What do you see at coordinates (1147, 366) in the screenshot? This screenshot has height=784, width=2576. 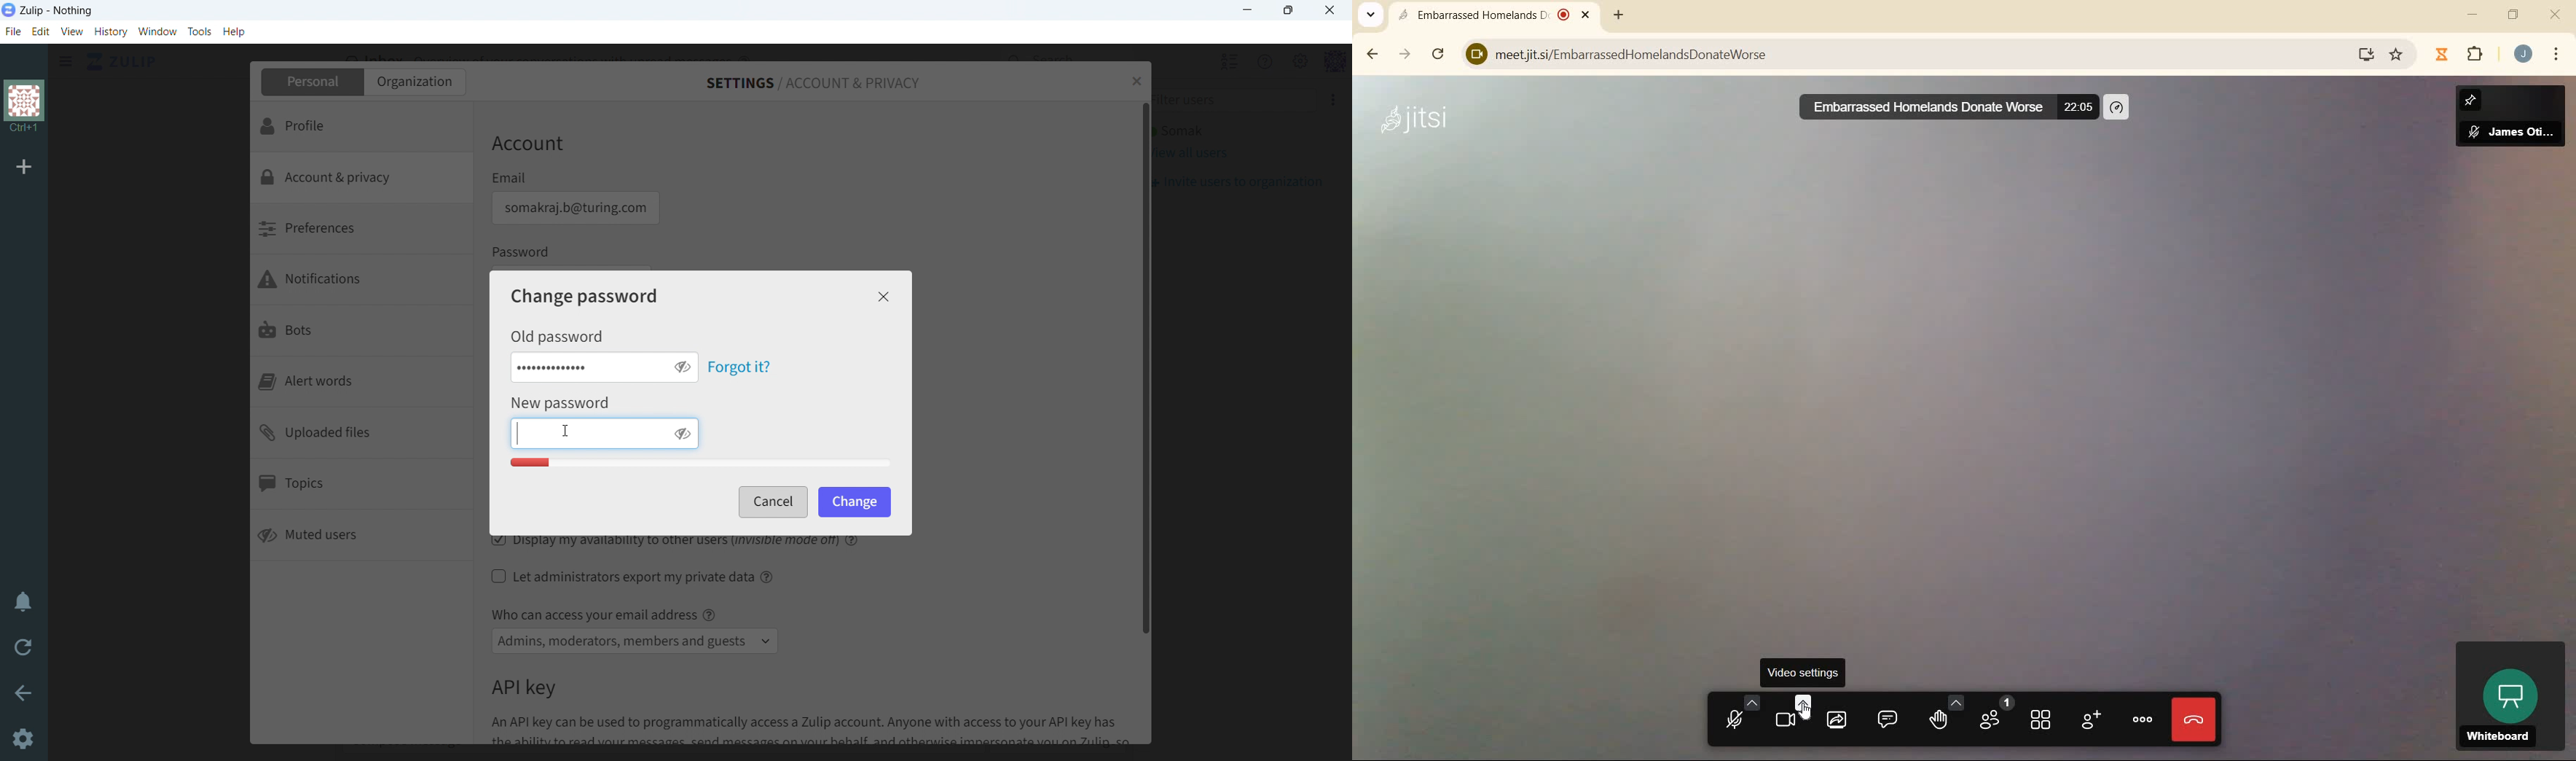 I see `scrollbar` at bounding box center [1147, 366].